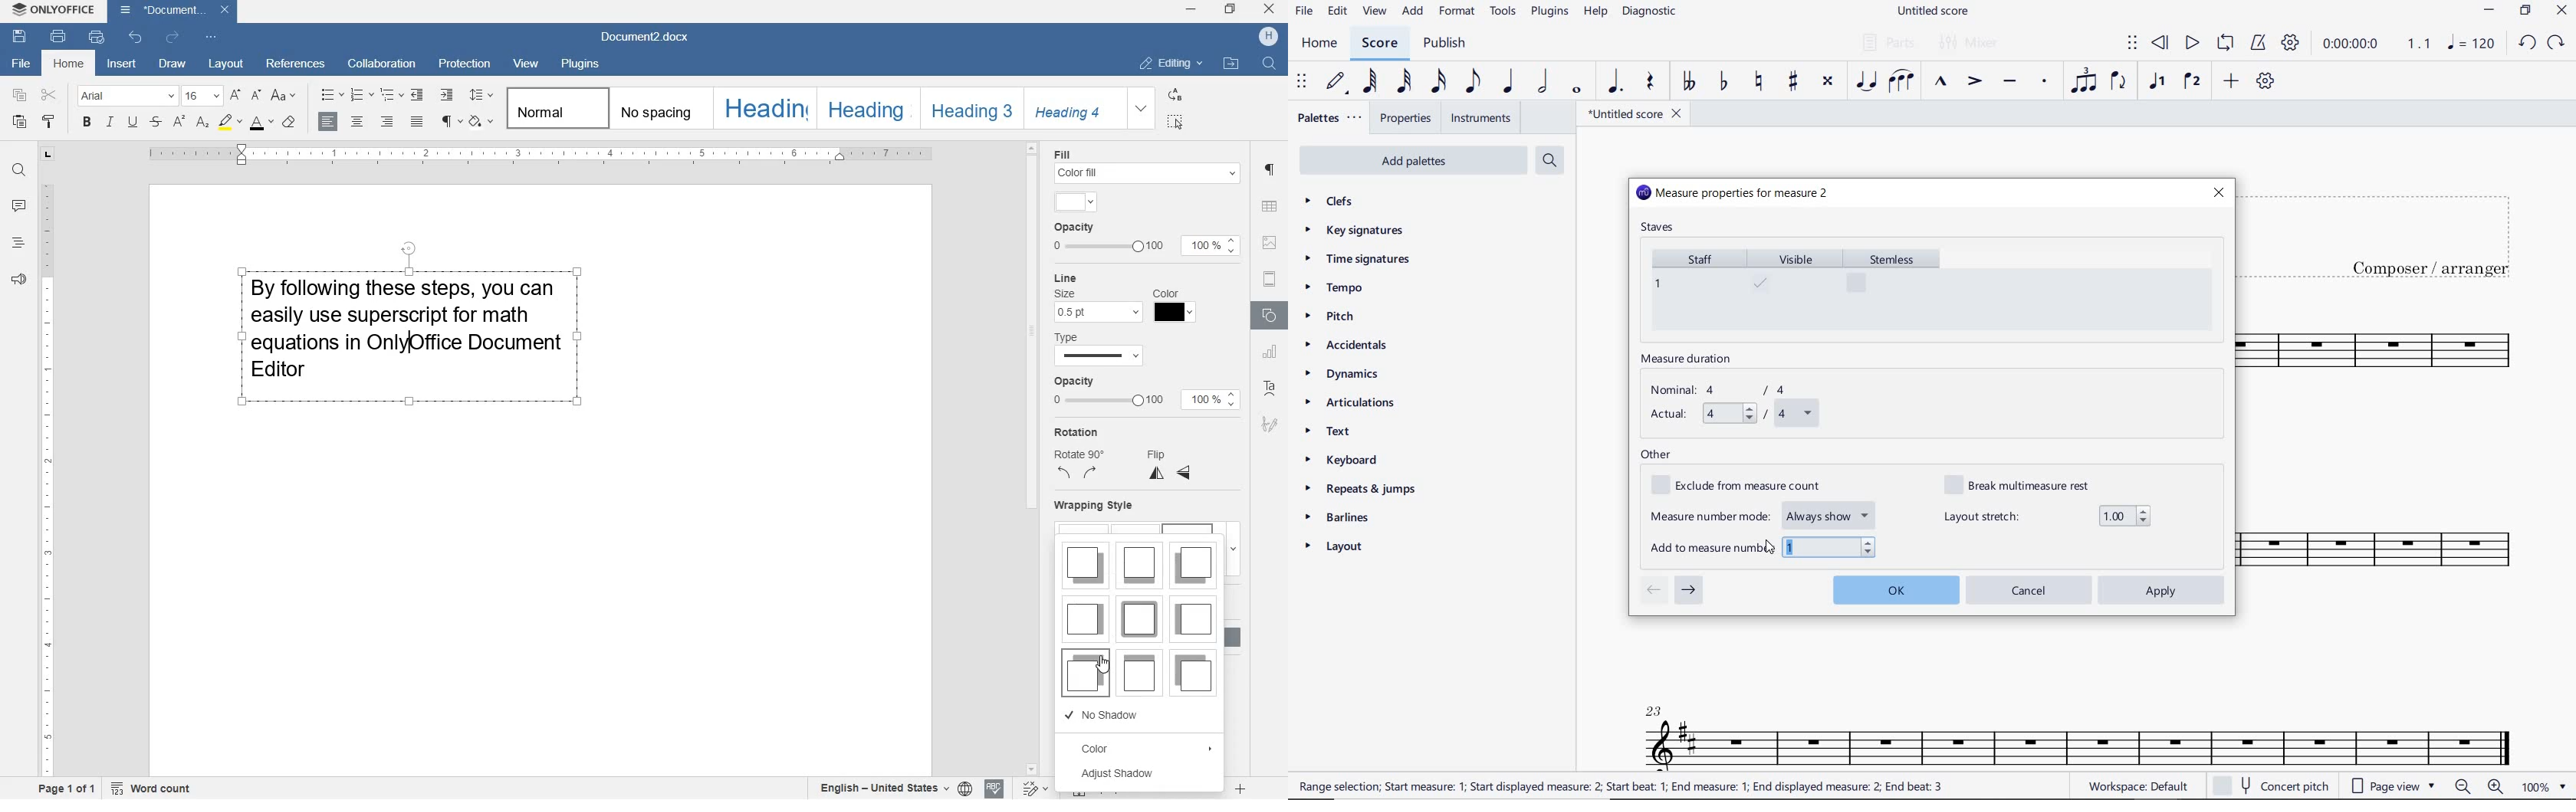 The height and width of the screenshot is (812, 2576). I want to click on left alignment, so click(326, 123).